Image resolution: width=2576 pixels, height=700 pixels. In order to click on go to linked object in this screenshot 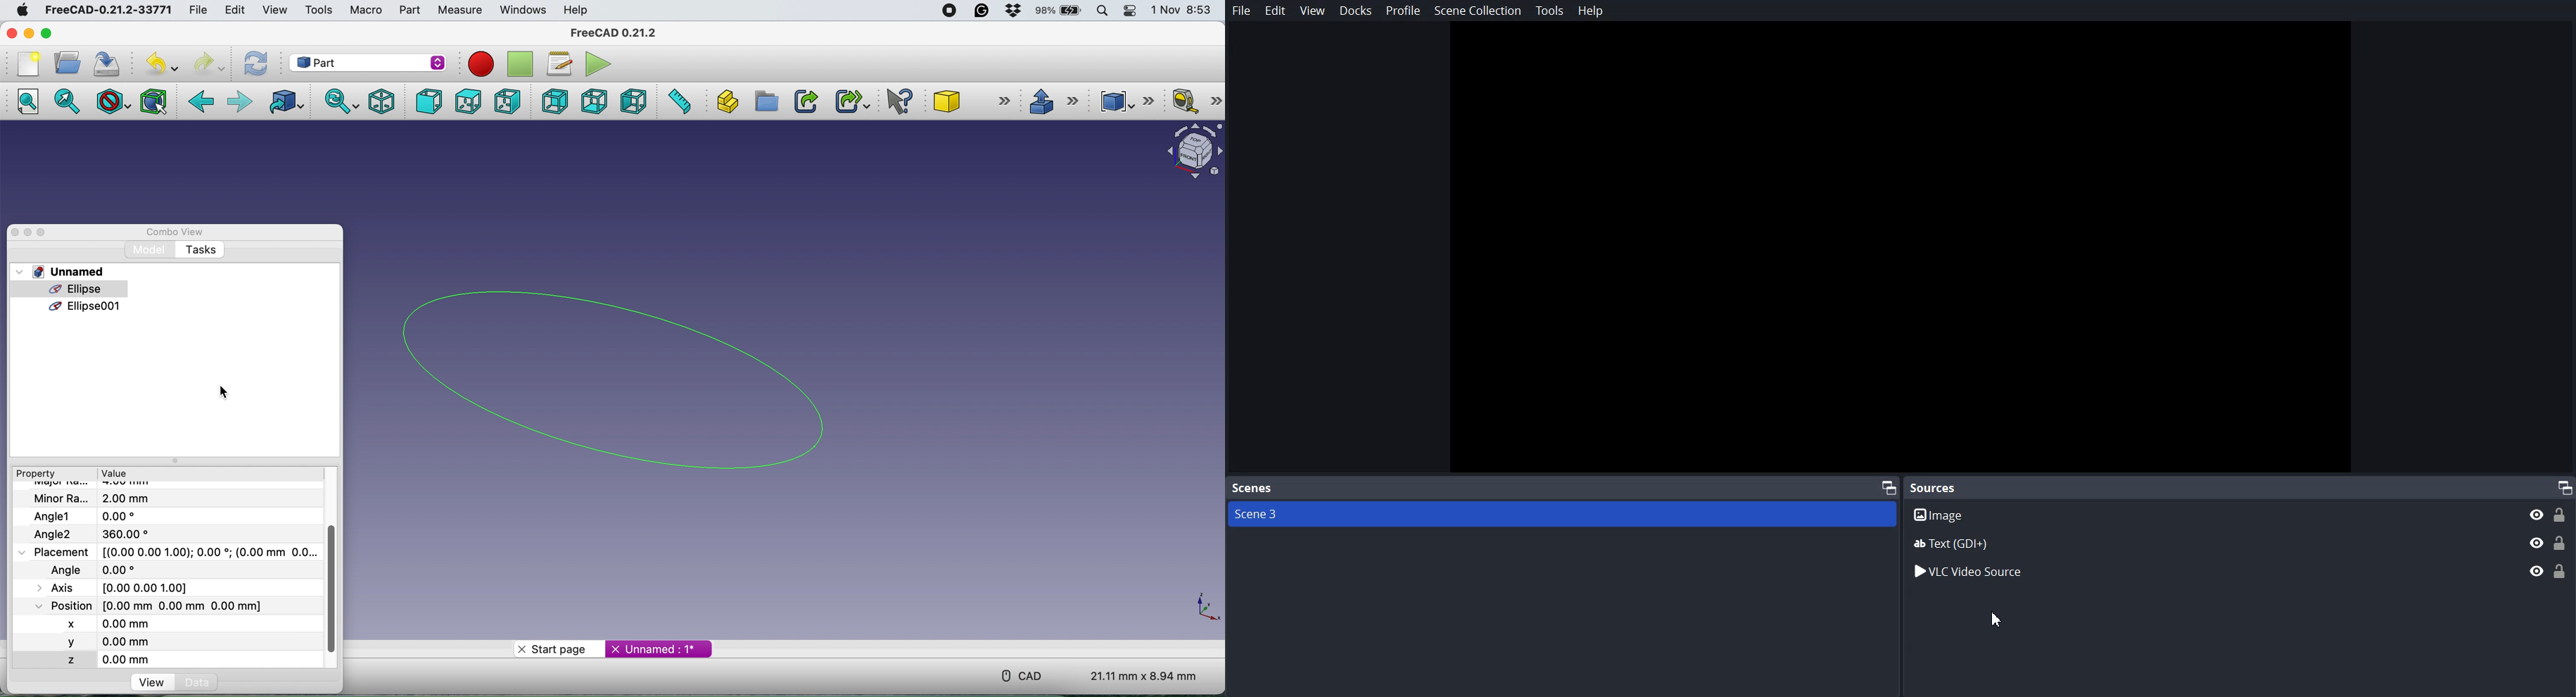, I will do `click(284, 101)`.